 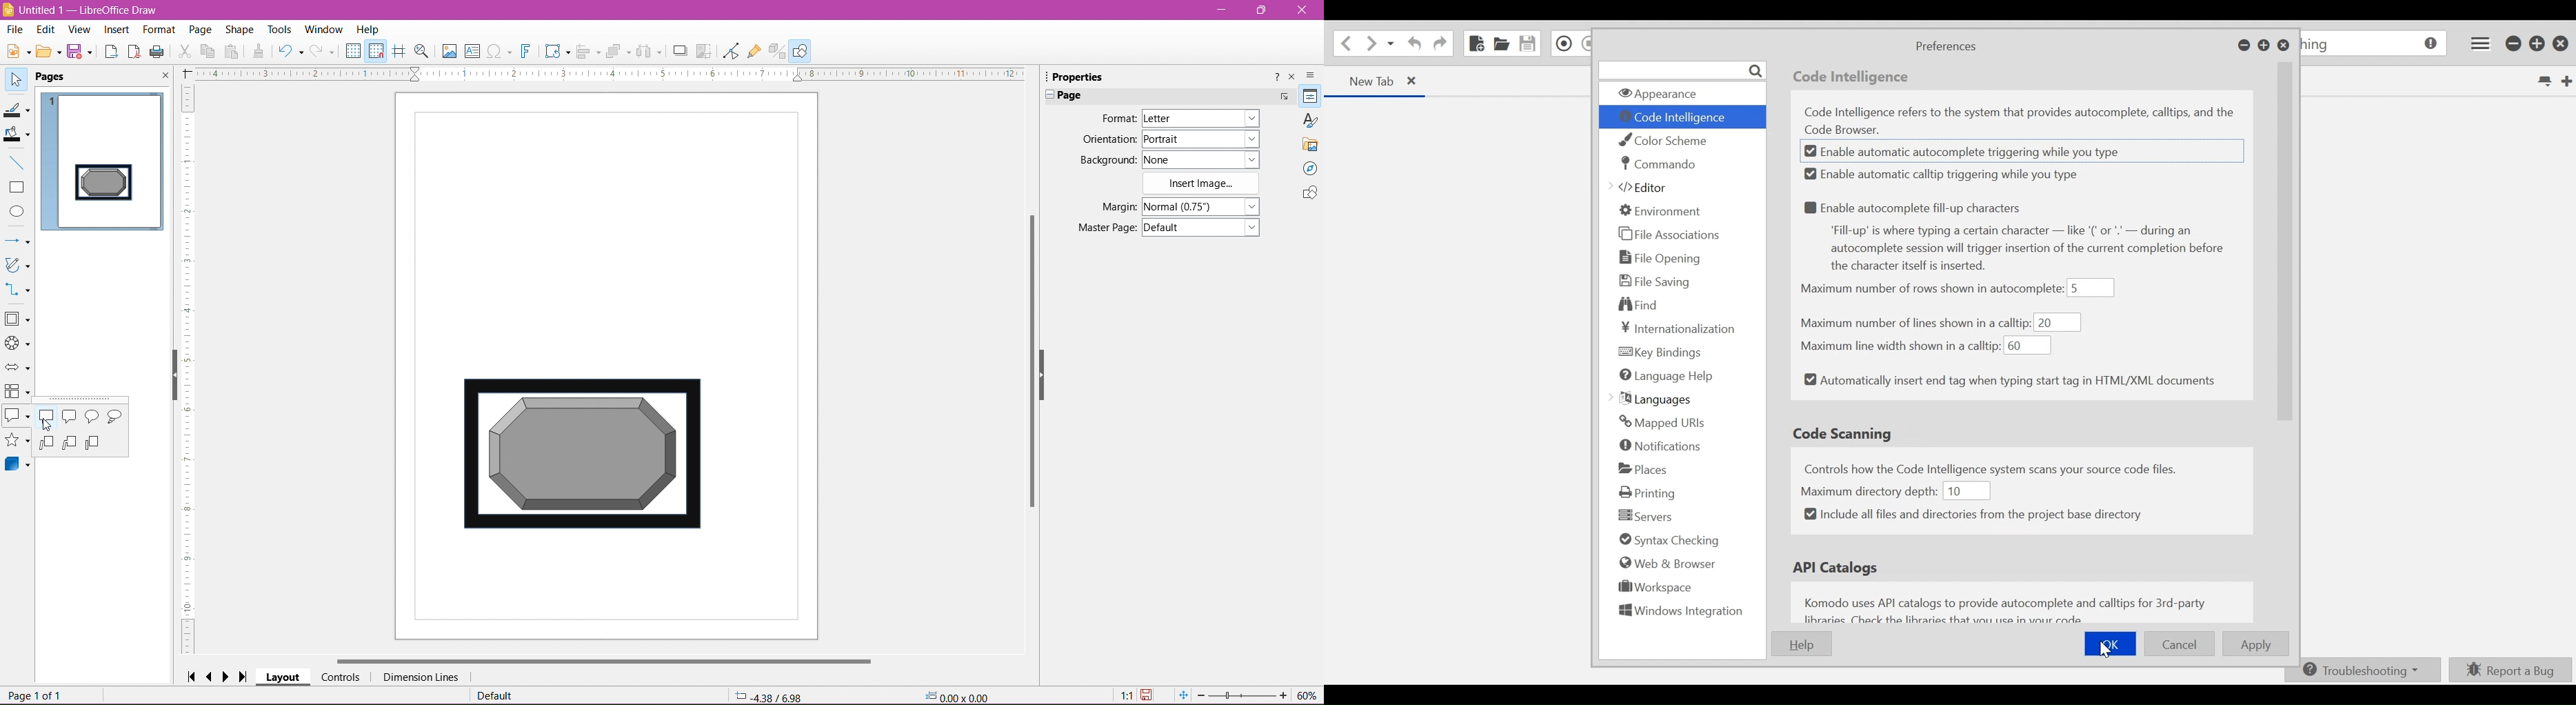 I want to click on enable automatic calltip triggering while you type, so click(x=1947, y=174).